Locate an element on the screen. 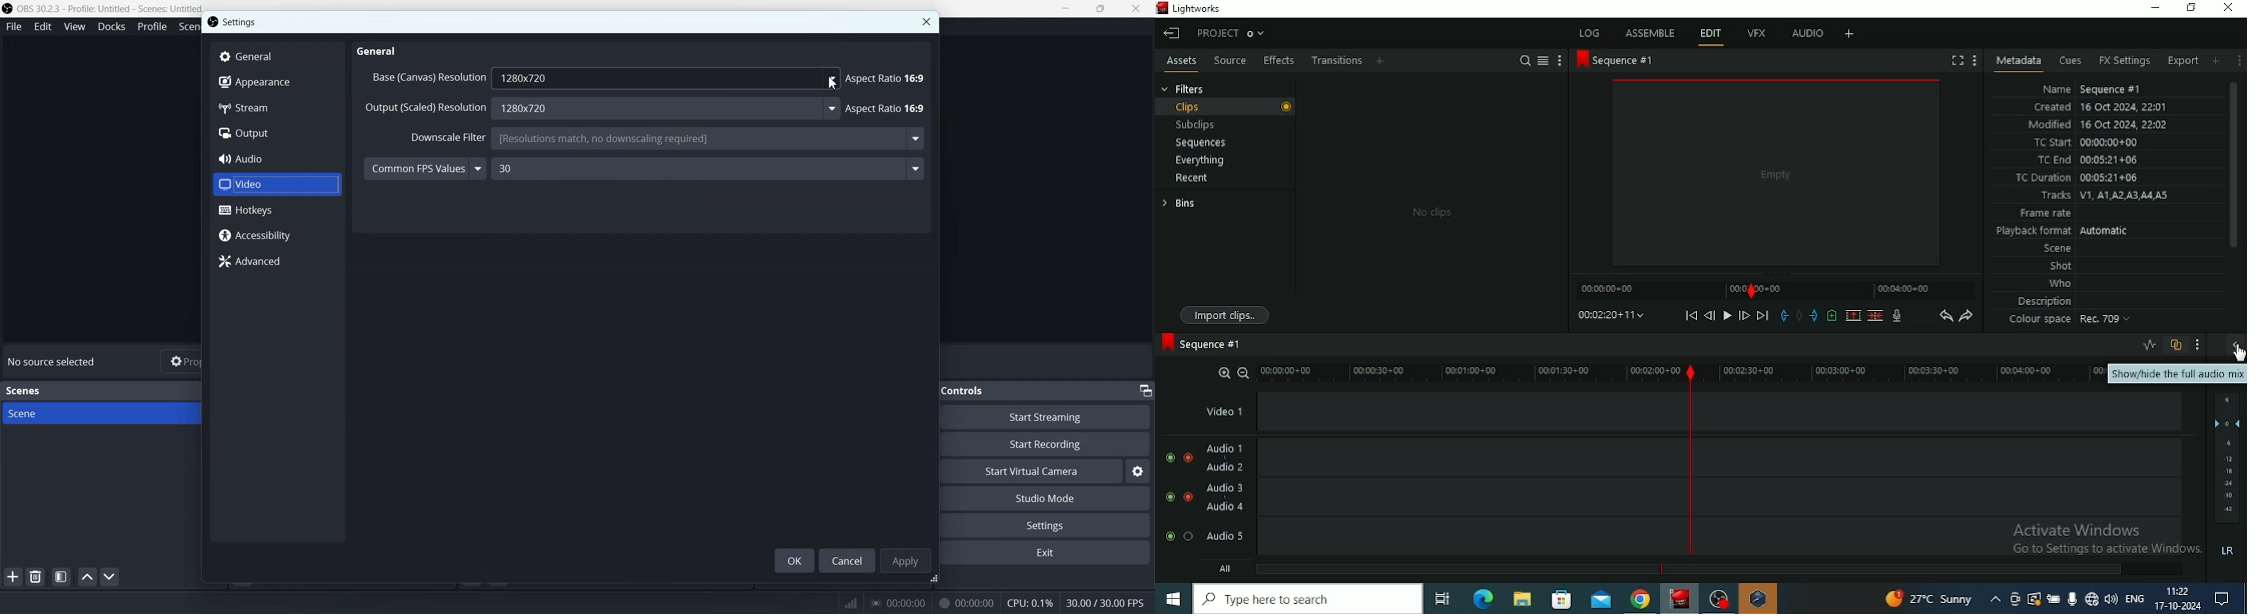 Image resolution: width=2268 pixels, height=616 pixels. Fullscreen is located at coordinates (1957, 60).